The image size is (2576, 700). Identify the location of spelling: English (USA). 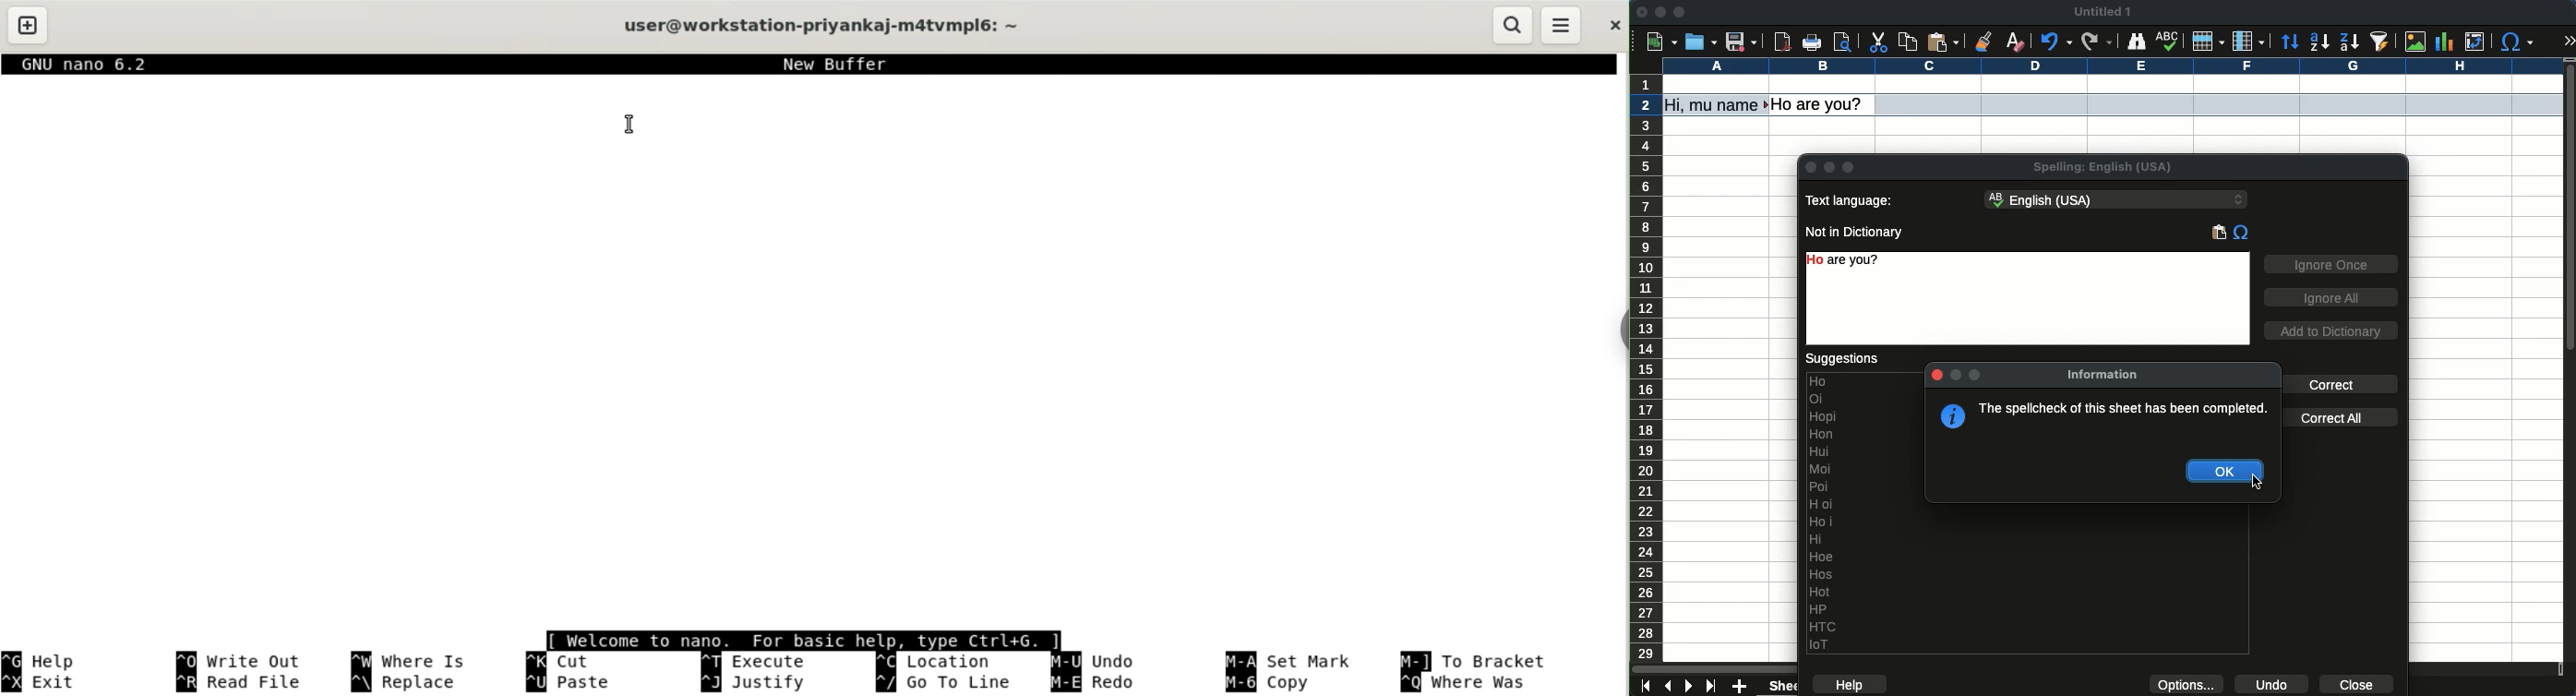
(2101, 169).